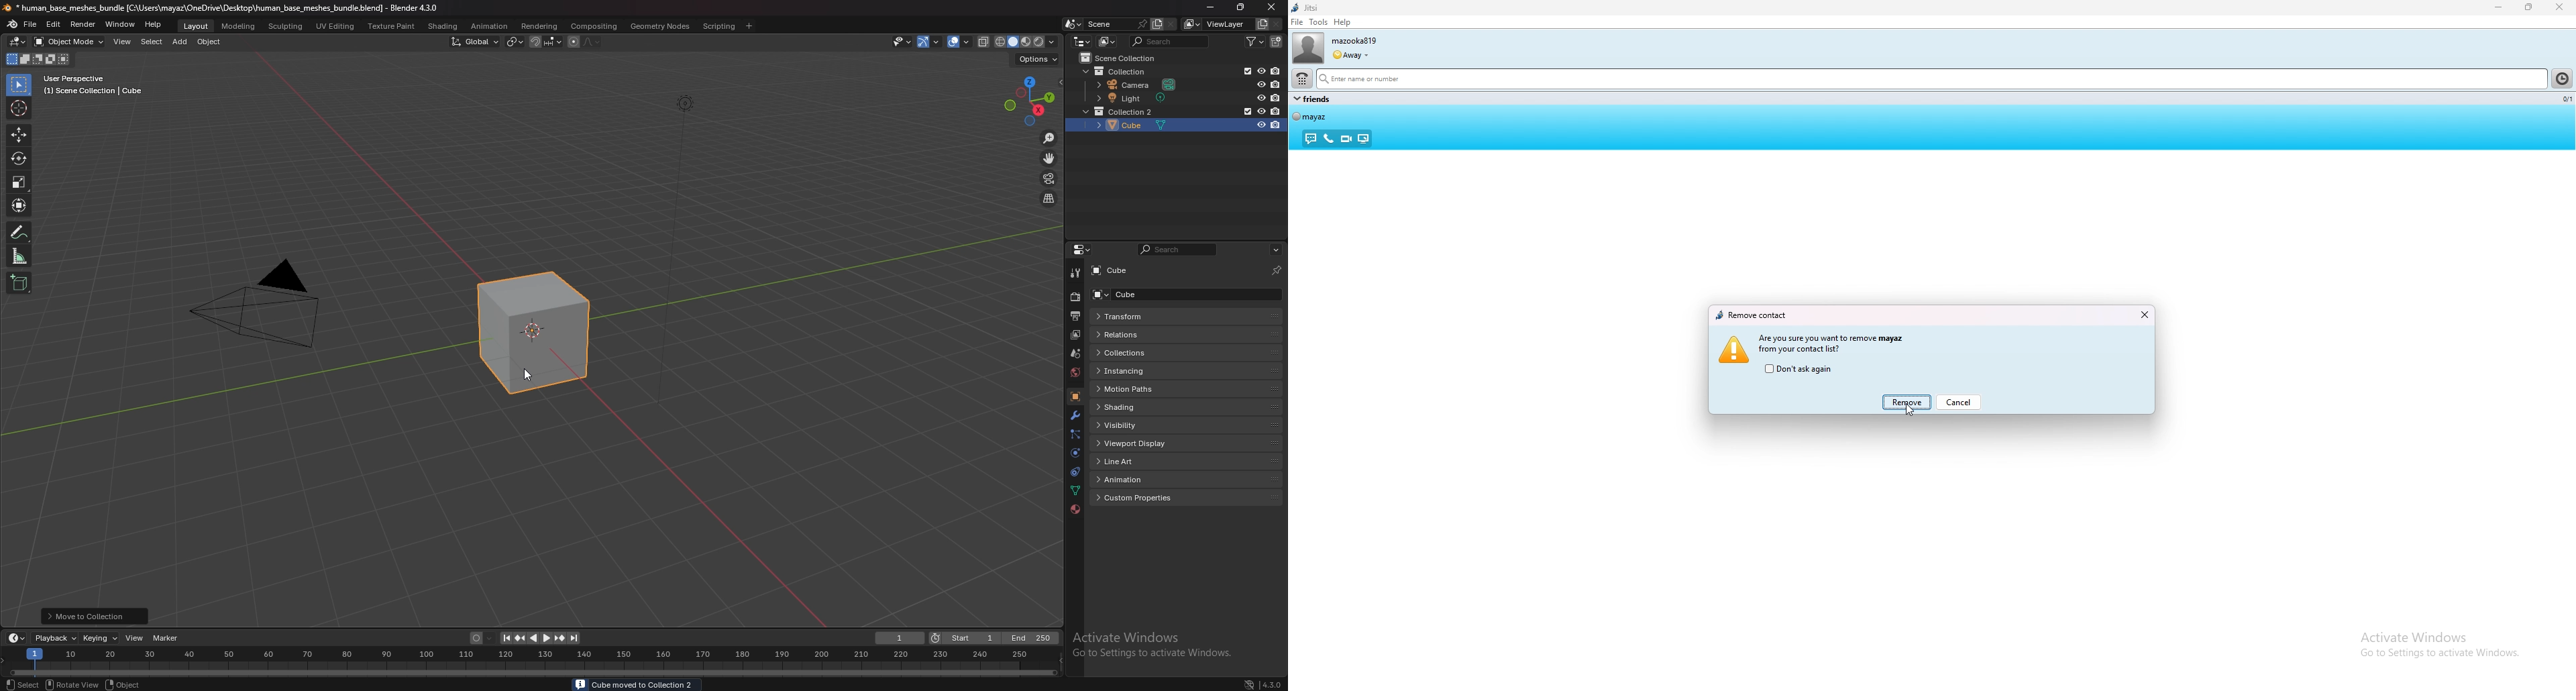 This screenshot has width=2576, height=700. I want to click on contact, so click(1310, 116).